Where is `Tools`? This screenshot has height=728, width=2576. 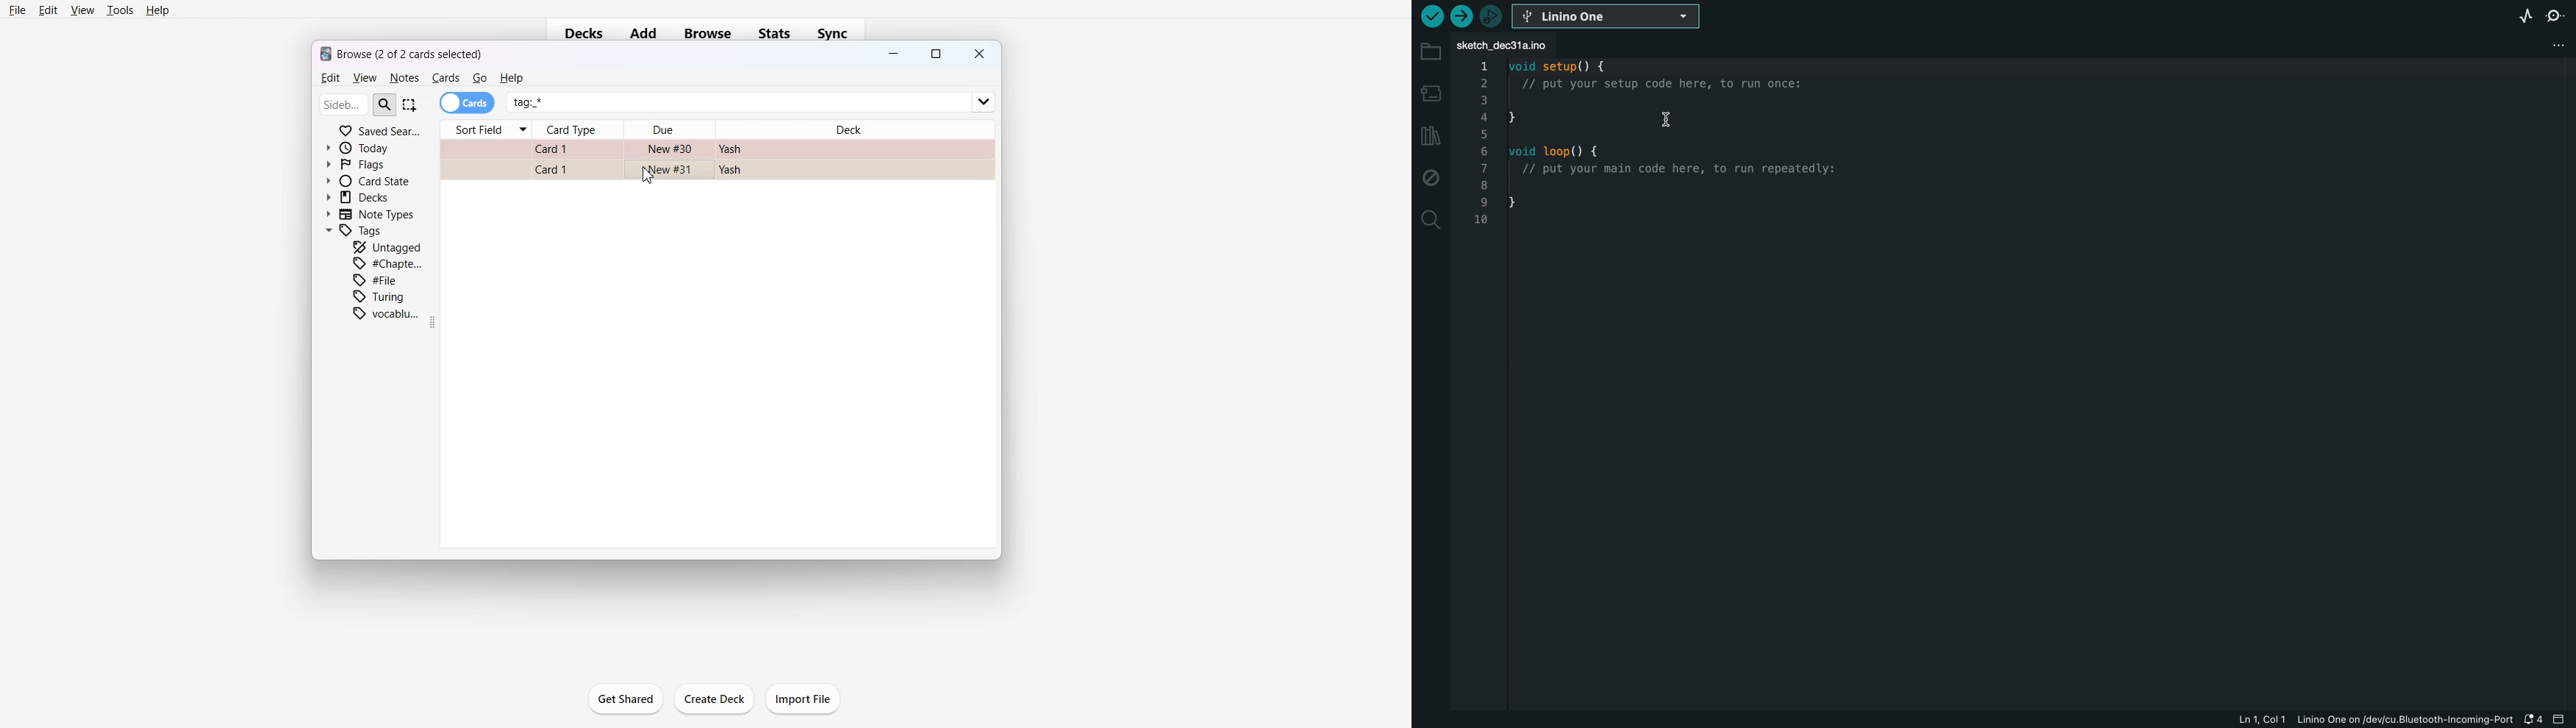 Tools is located at coordinates (120, 10).